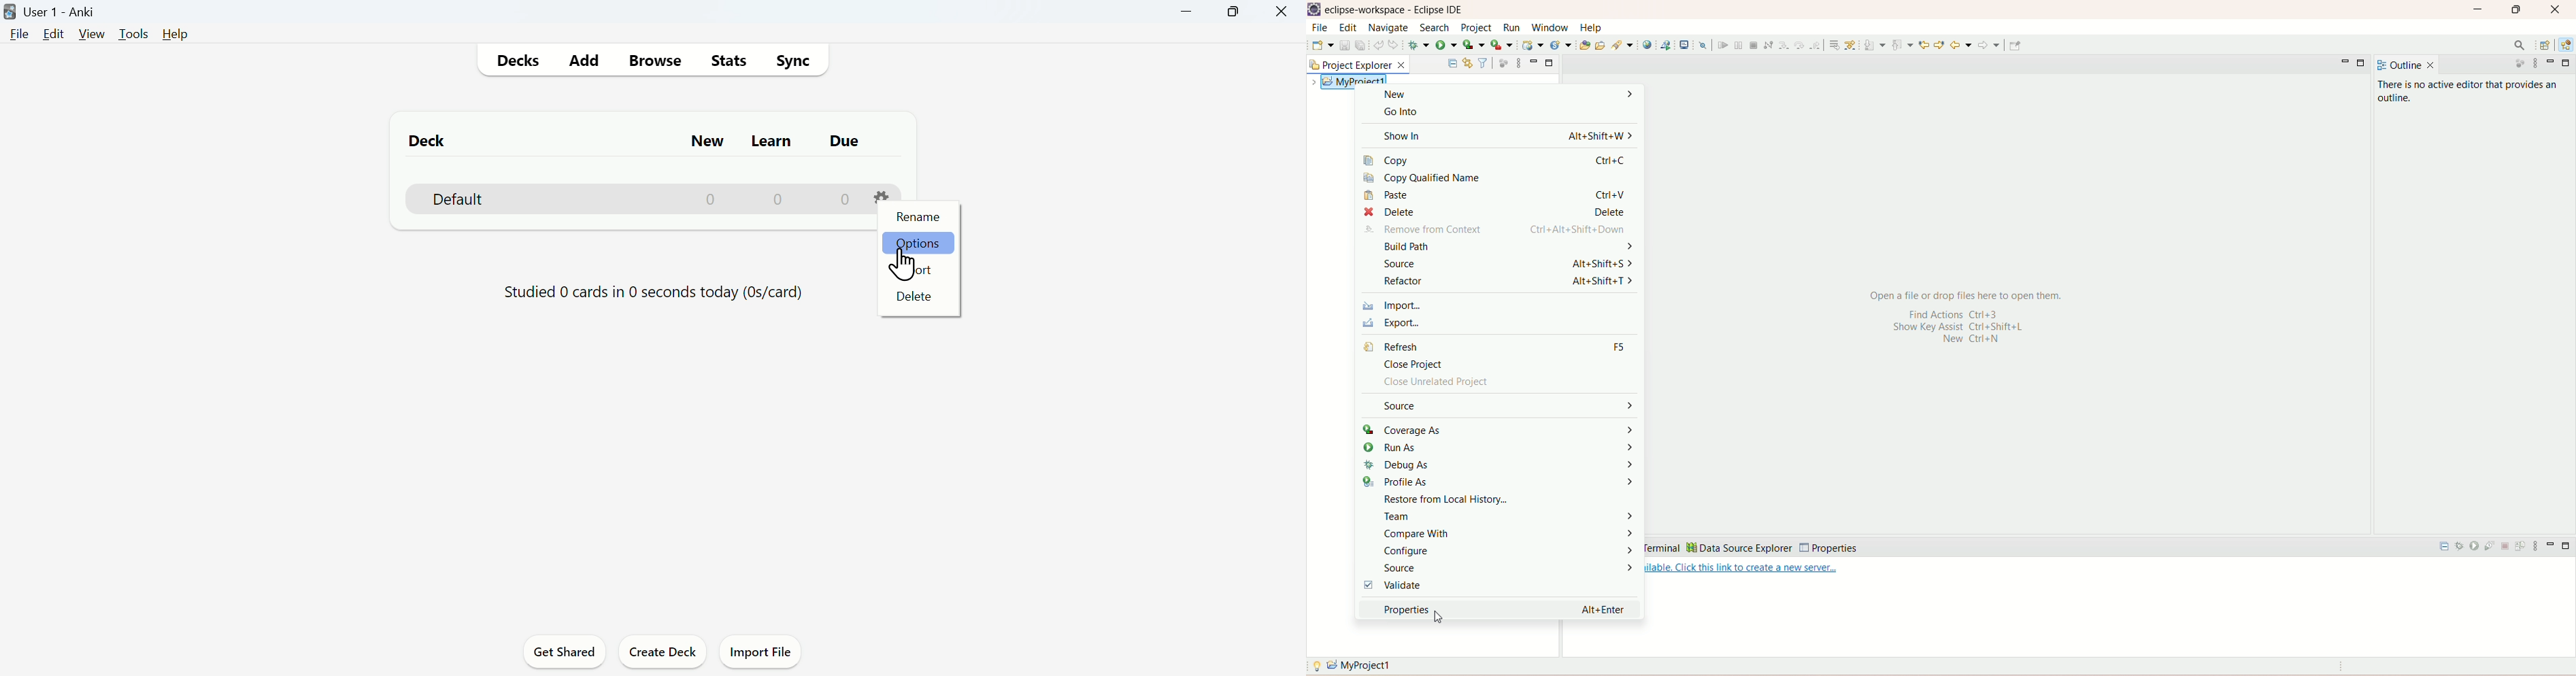 This screenshot has height=700, width=2576. I want to click on Get Shared, so click(565, 651).